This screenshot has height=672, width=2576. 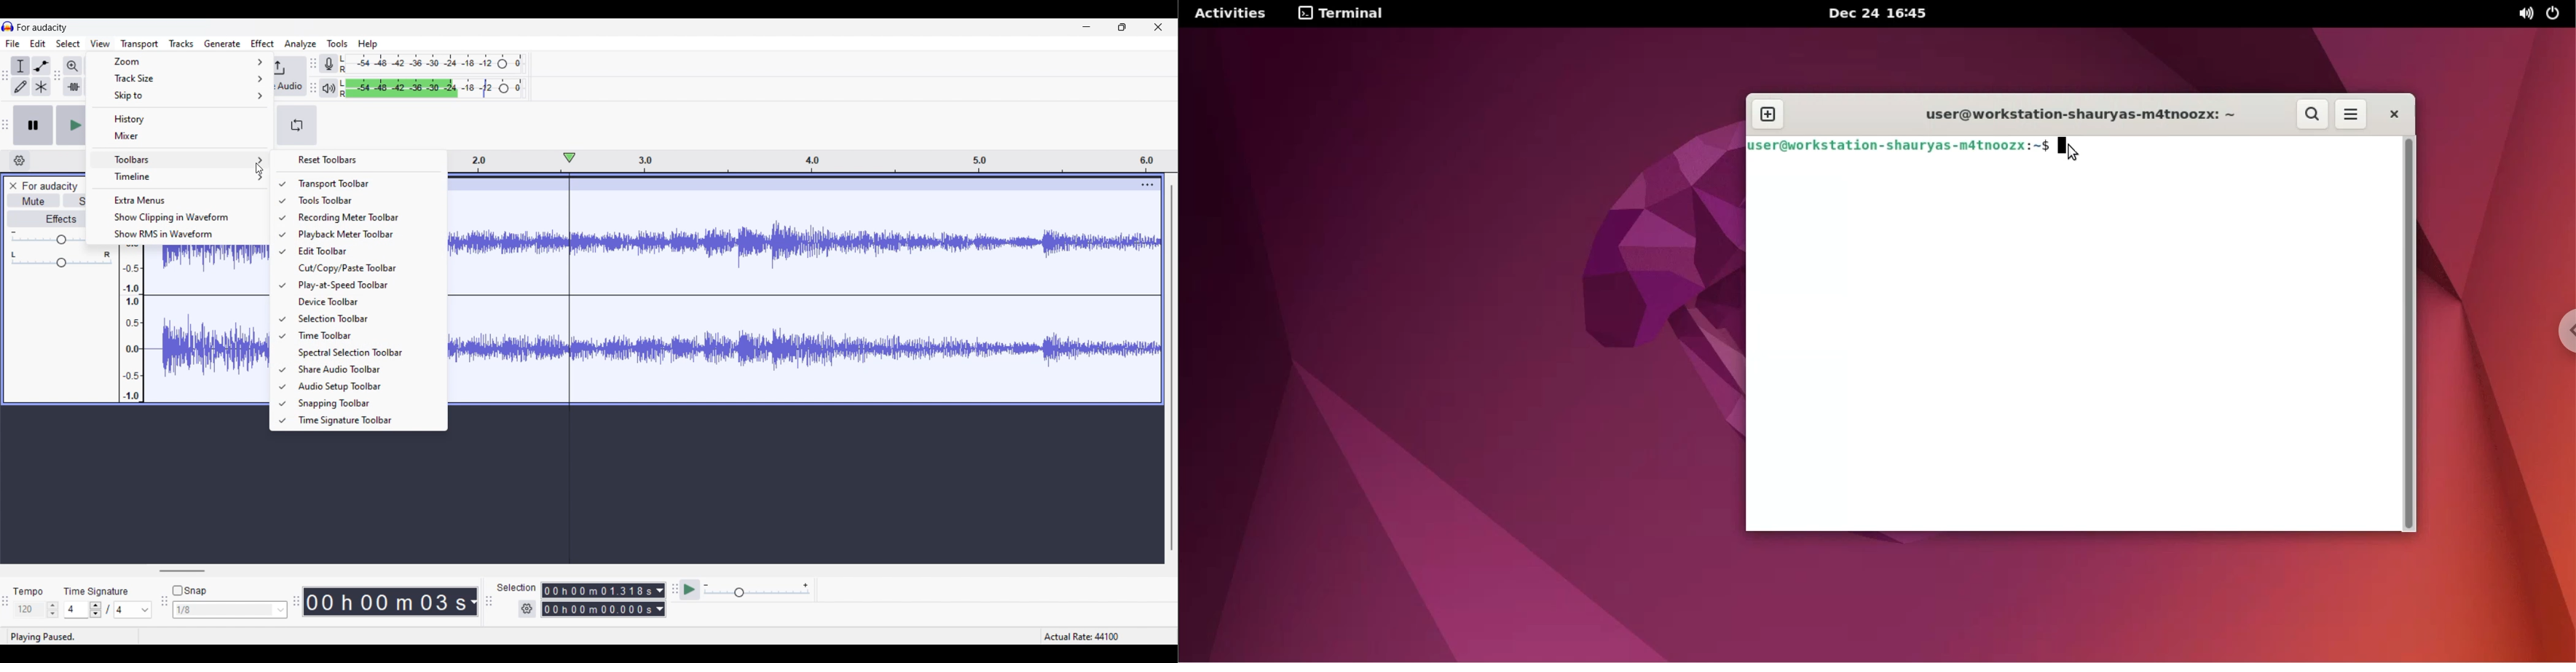 What do you see at coordinates (1148, 185) in the screenshot?
I see `Track options` at bounding box center [1148, 185].